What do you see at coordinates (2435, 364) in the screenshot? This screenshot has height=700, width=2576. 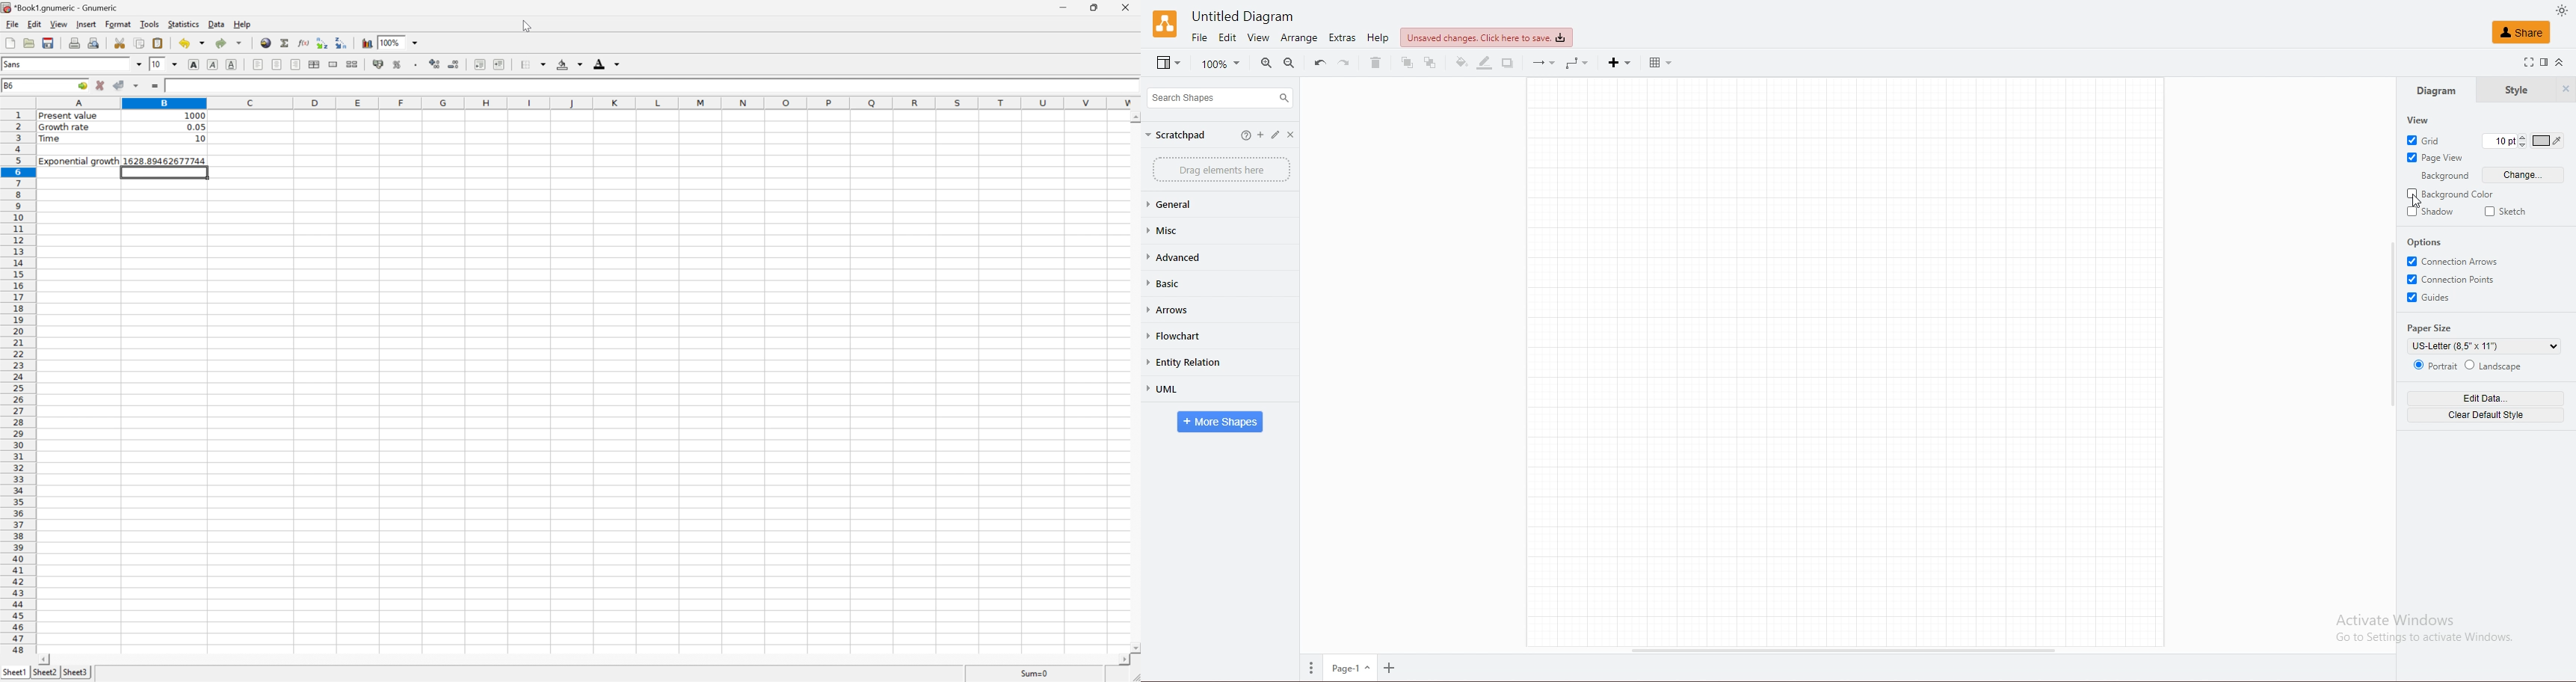 I see `portrait` at bounding box center [2435, 364].